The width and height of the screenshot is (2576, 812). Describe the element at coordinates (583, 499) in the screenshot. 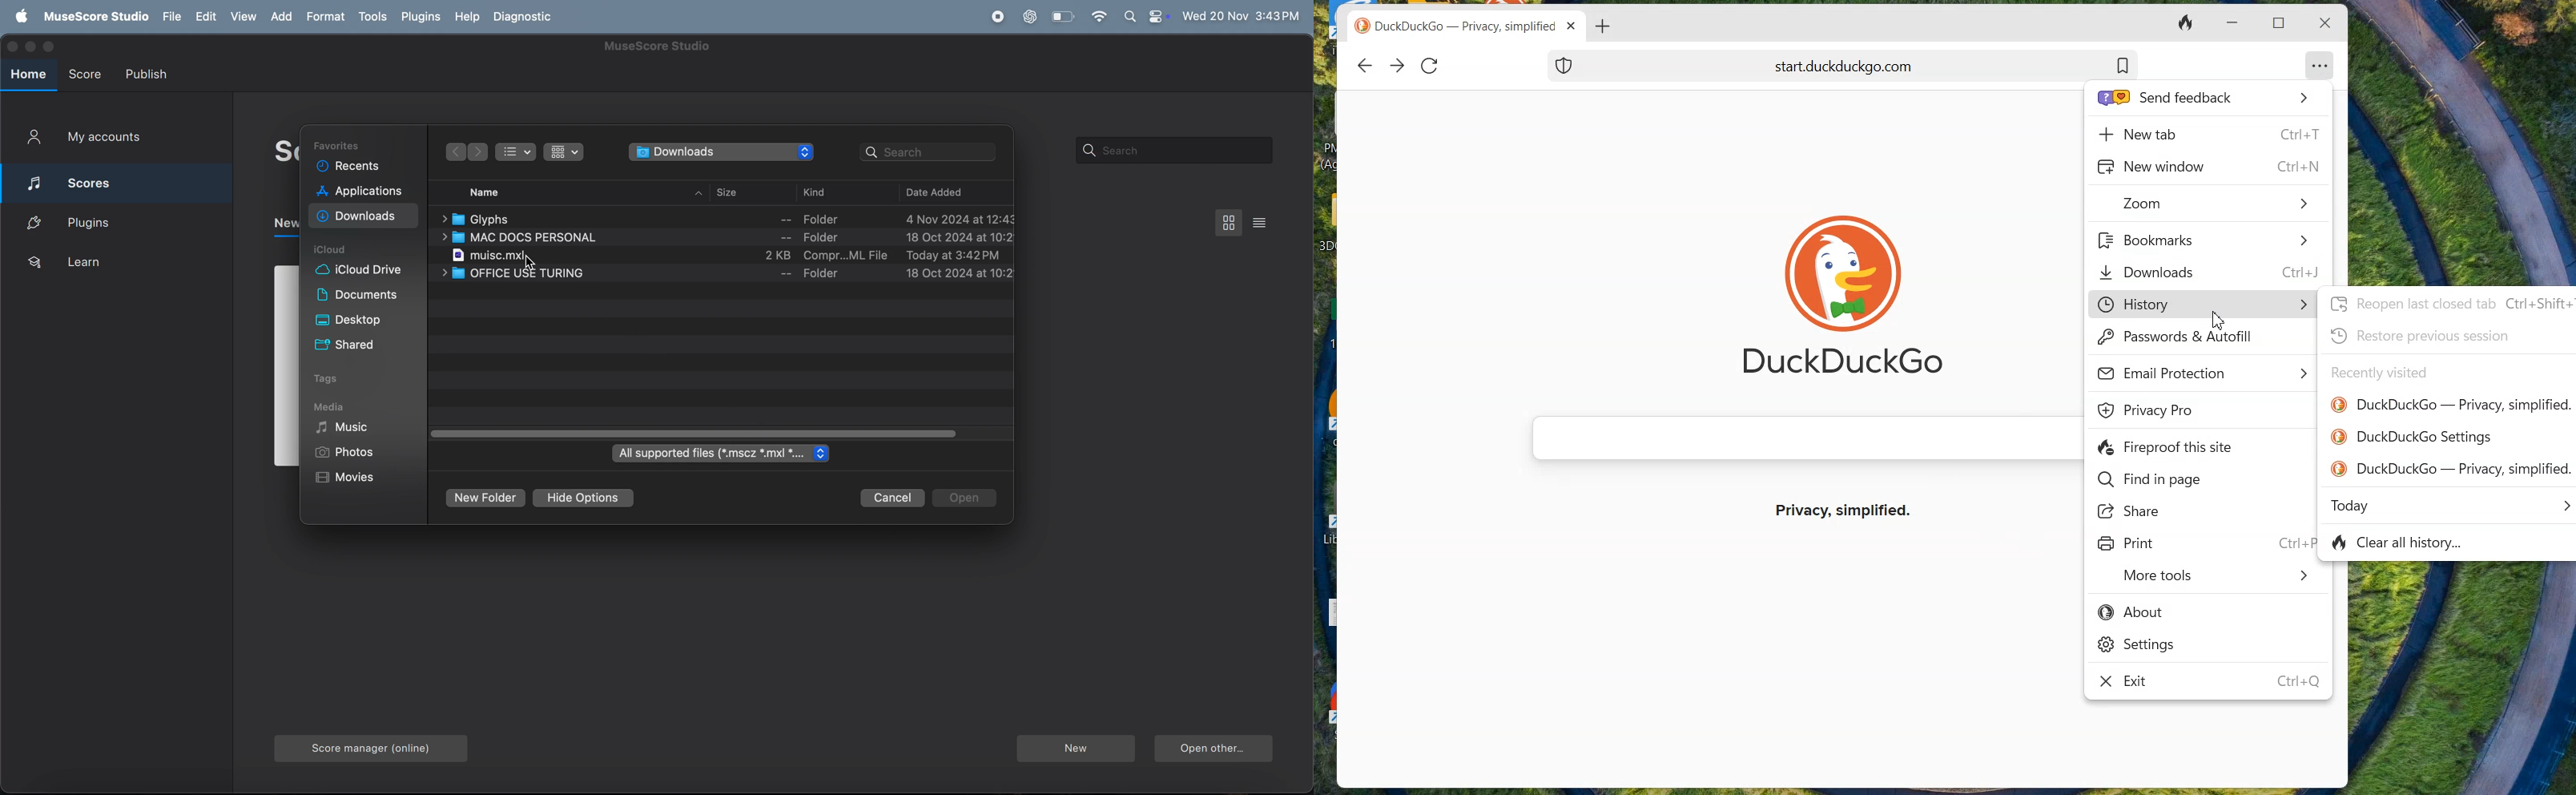

I see `hide options` at that location.